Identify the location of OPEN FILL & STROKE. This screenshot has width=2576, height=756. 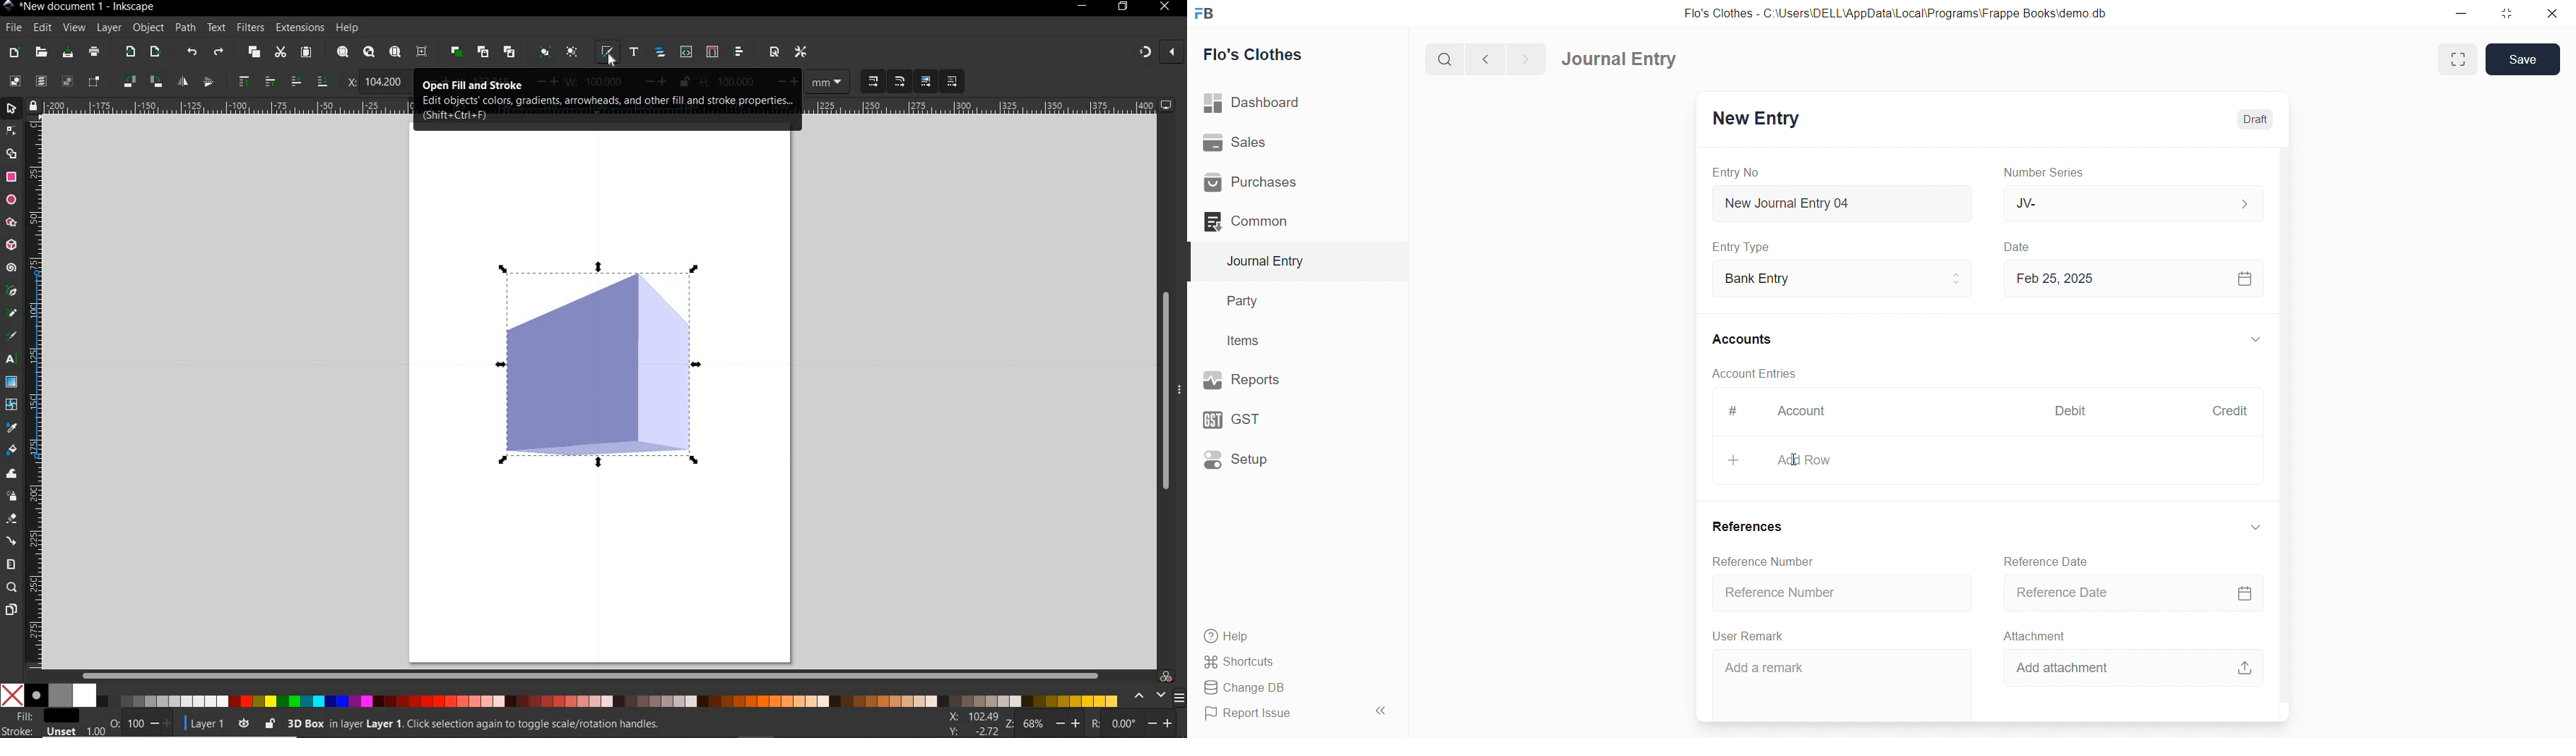
(606, 51).